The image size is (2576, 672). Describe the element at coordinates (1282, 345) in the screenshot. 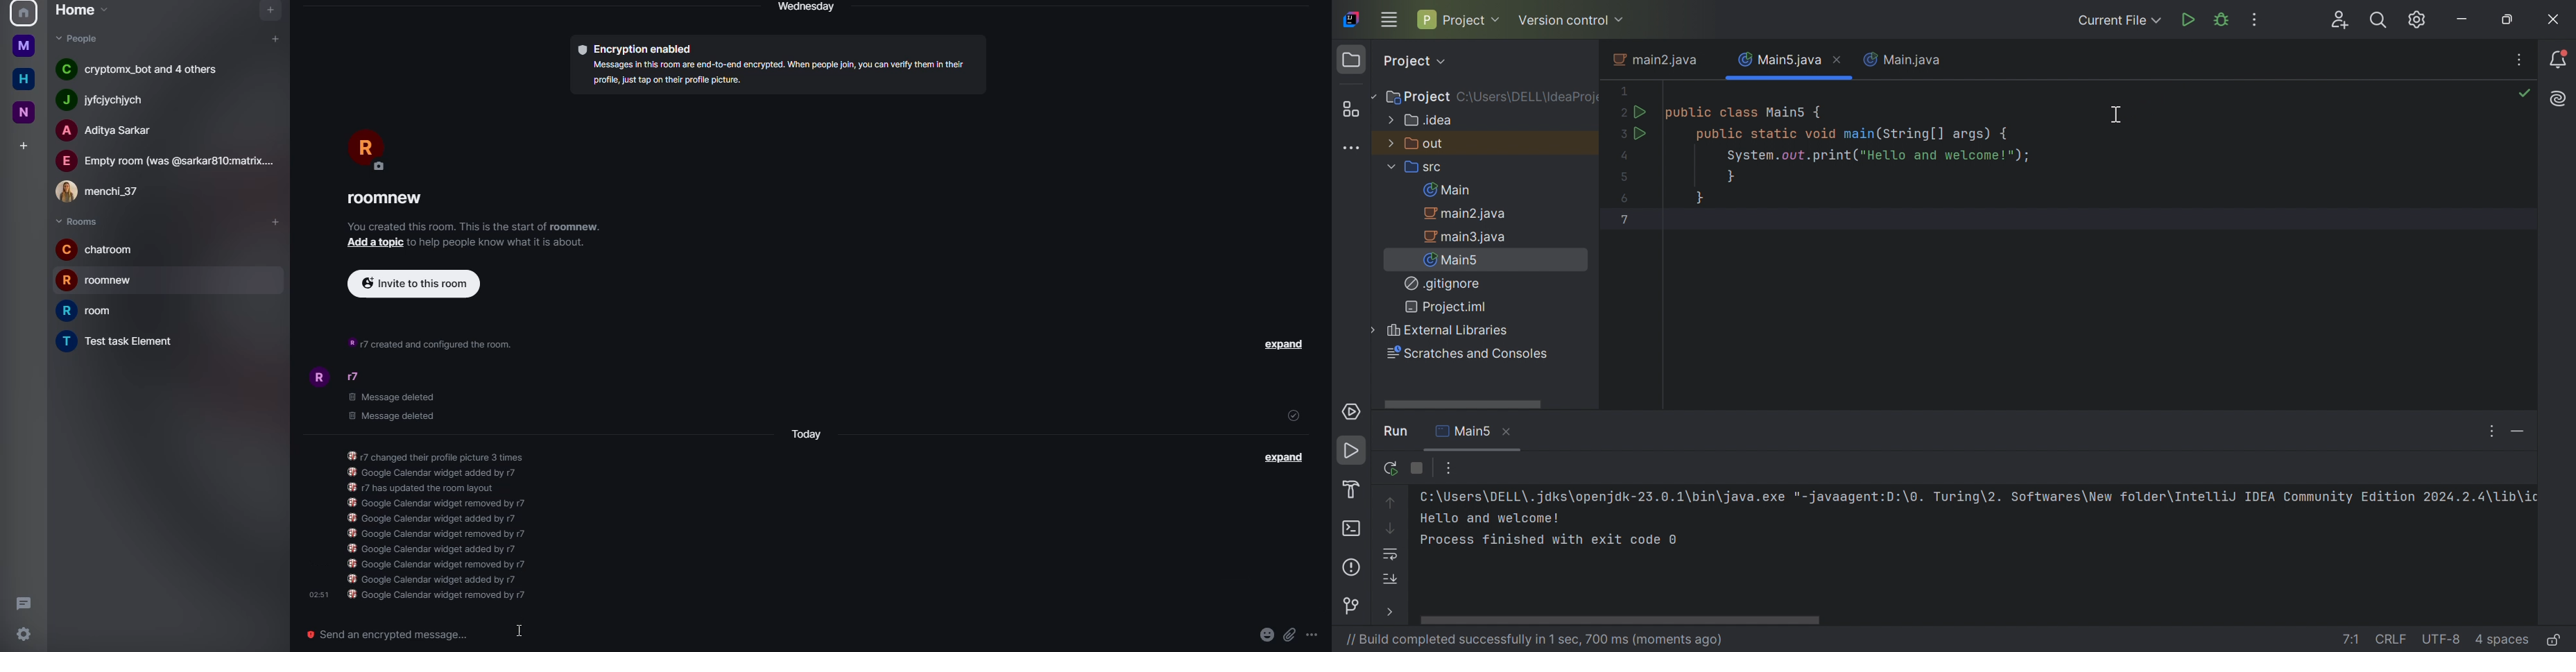

I see `expand` at that location.